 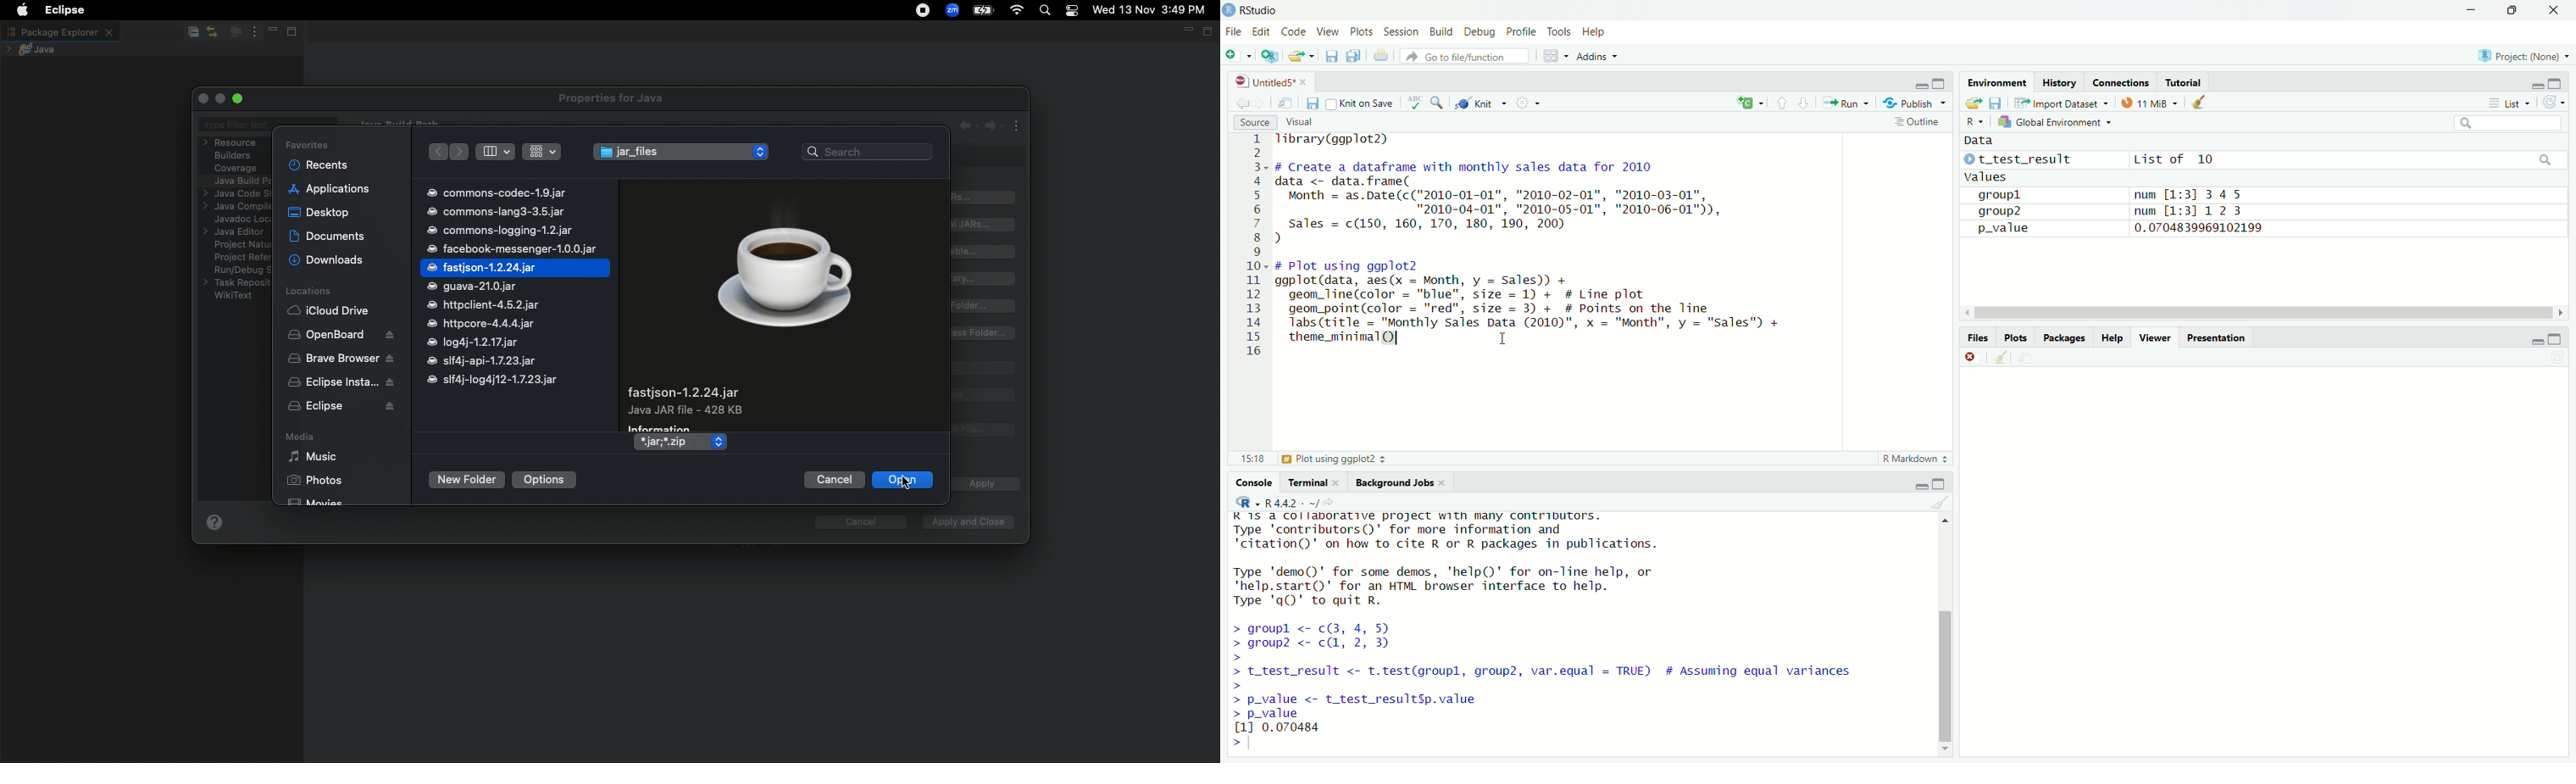 I want to click on new project, so click(x=1268, y=56).